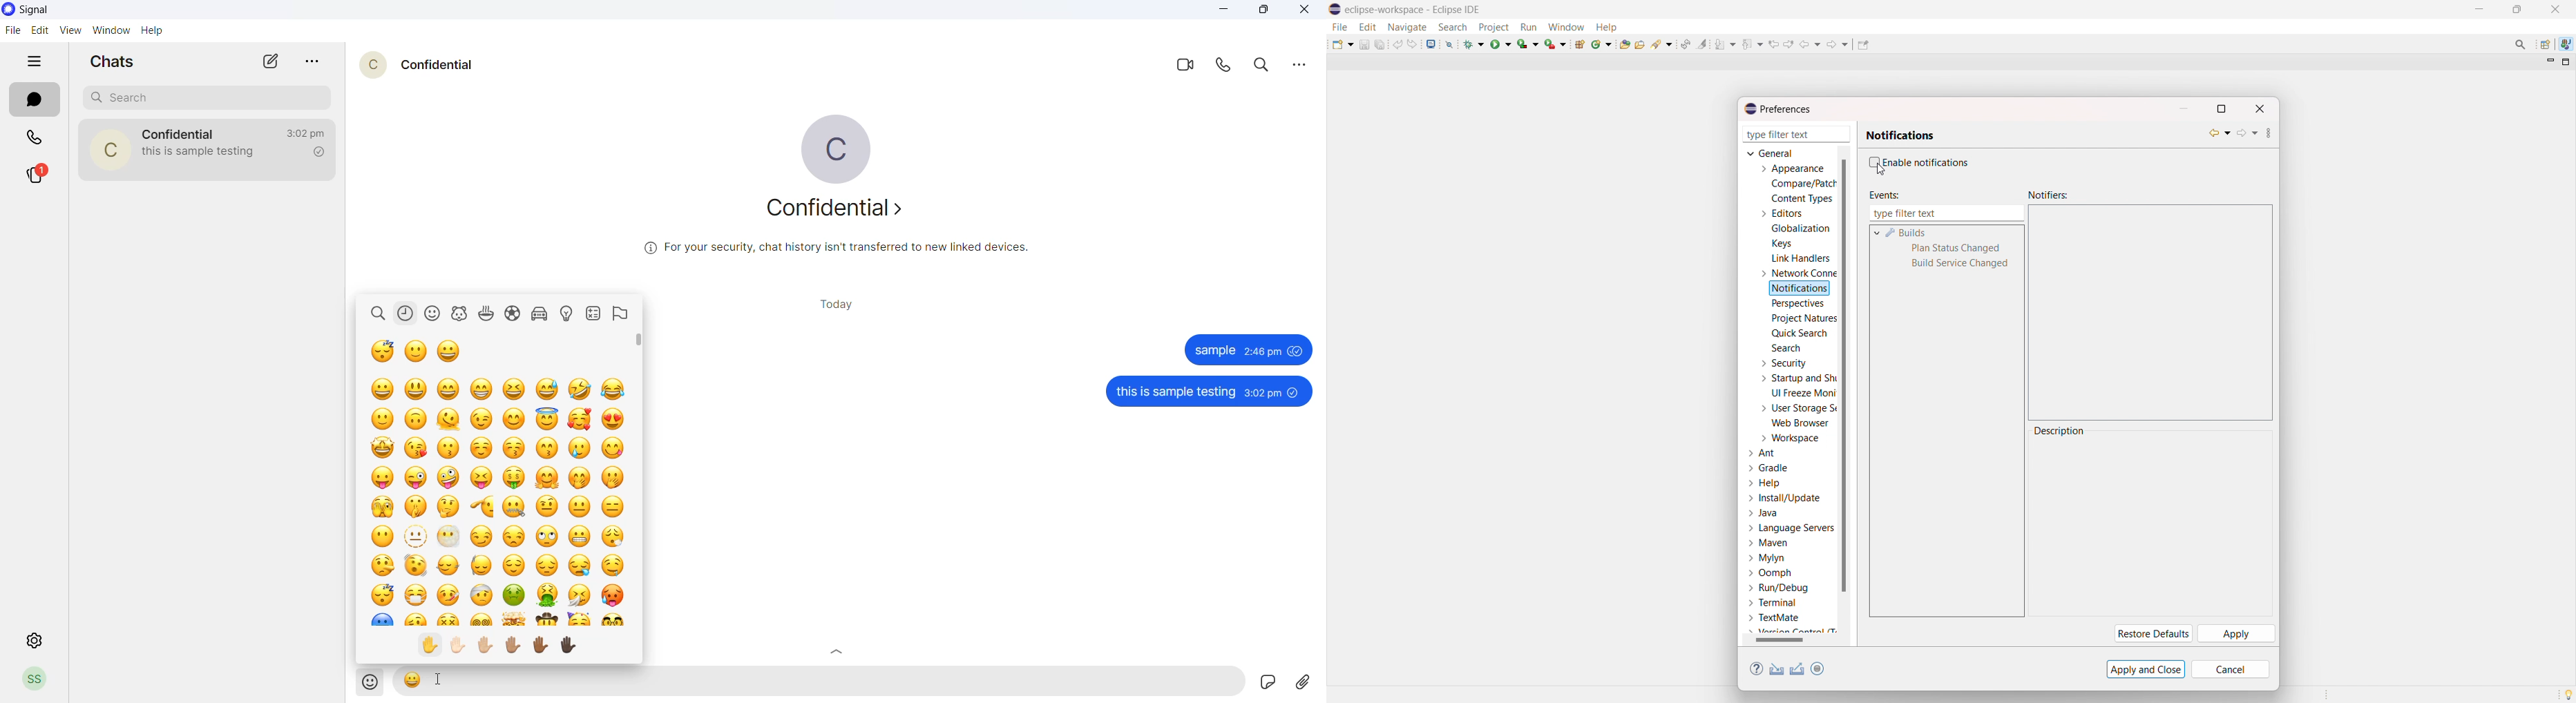 This screenshot has height=728, width=2576. Describe the element at coordinates (461, 314) in the screenshot. I see `animal emojis` at that location.